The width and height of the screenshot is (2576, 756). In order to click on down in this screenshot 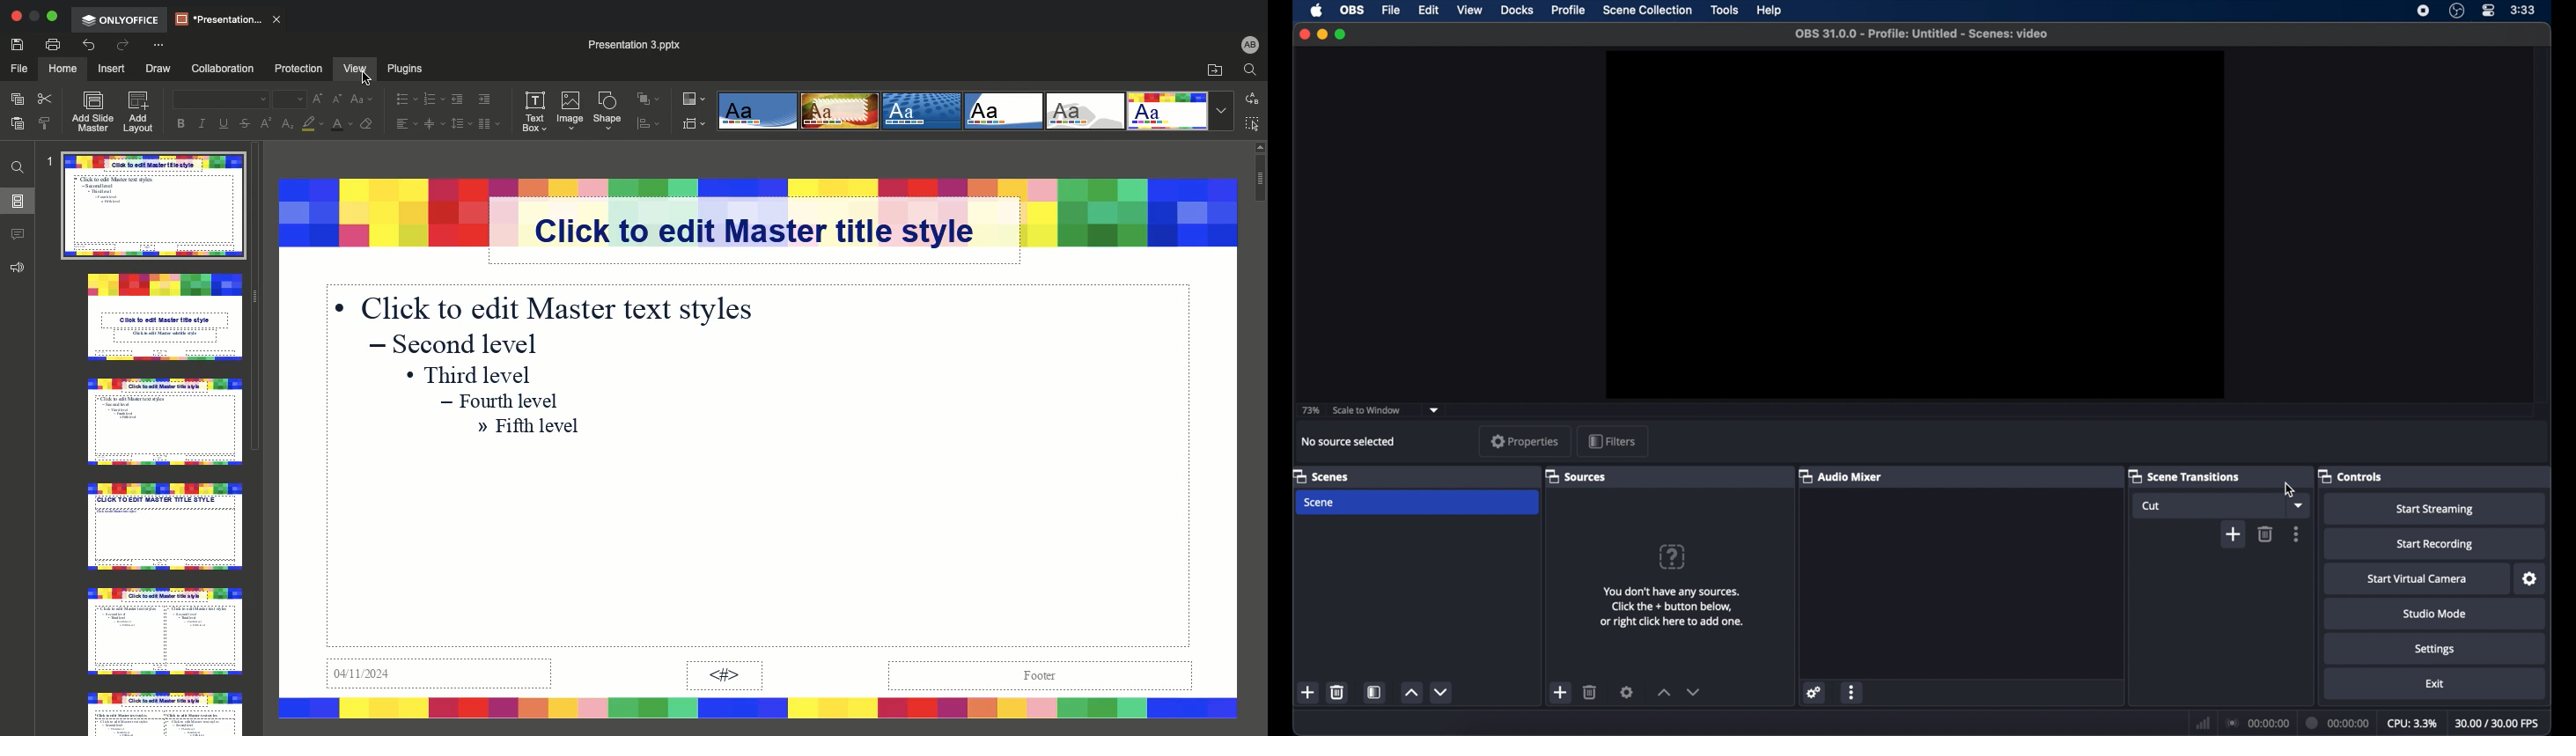, I will do `click(1441, 692)`.